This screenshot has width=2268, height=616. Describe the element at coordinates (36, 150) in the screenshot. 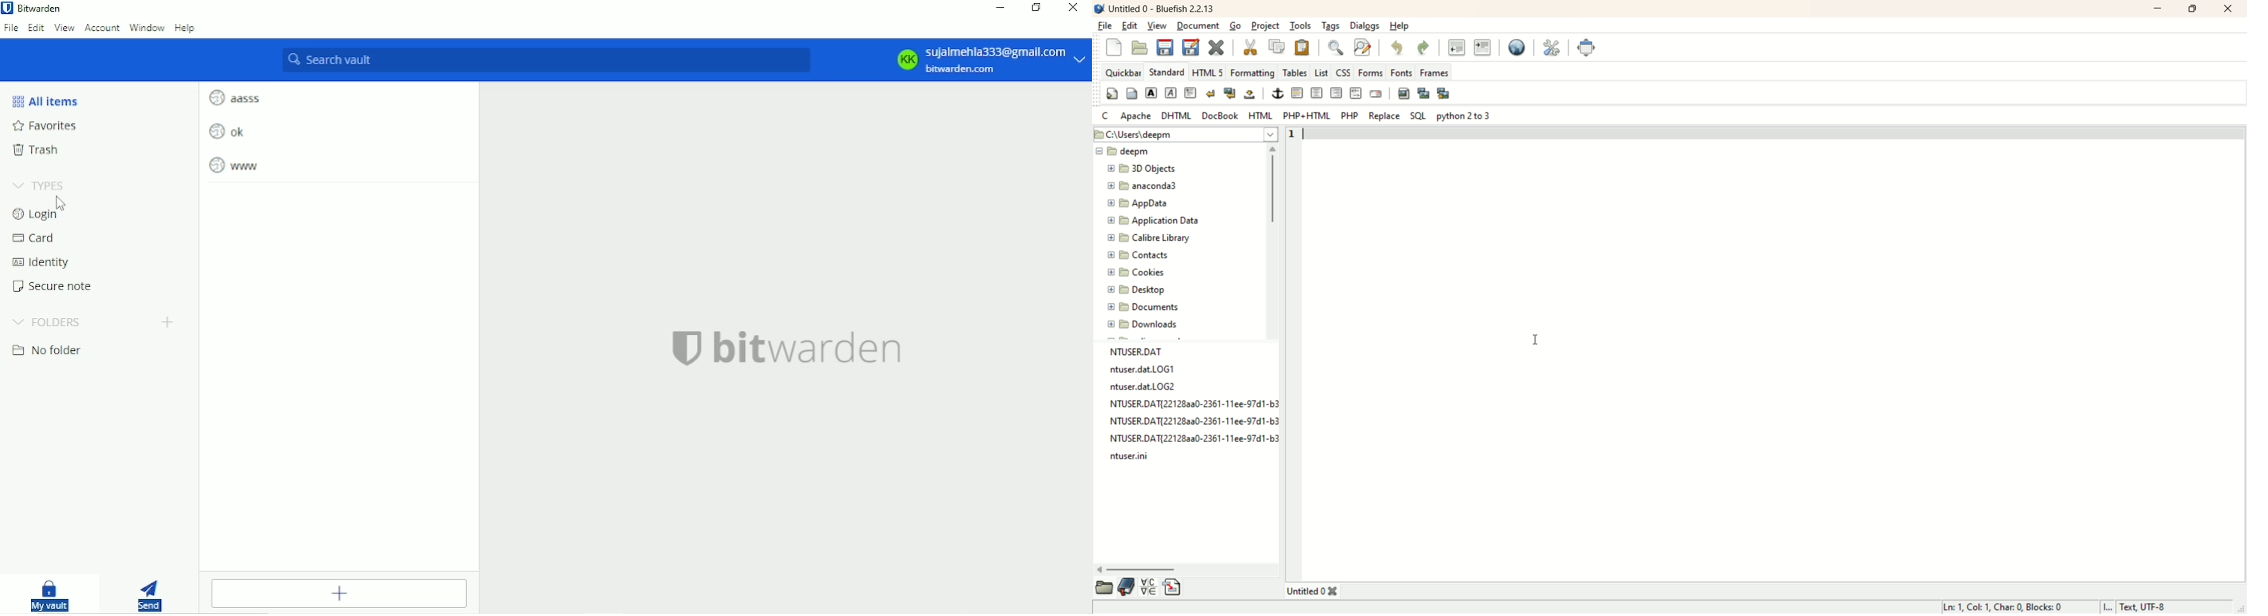

I see `Trash` at that location.